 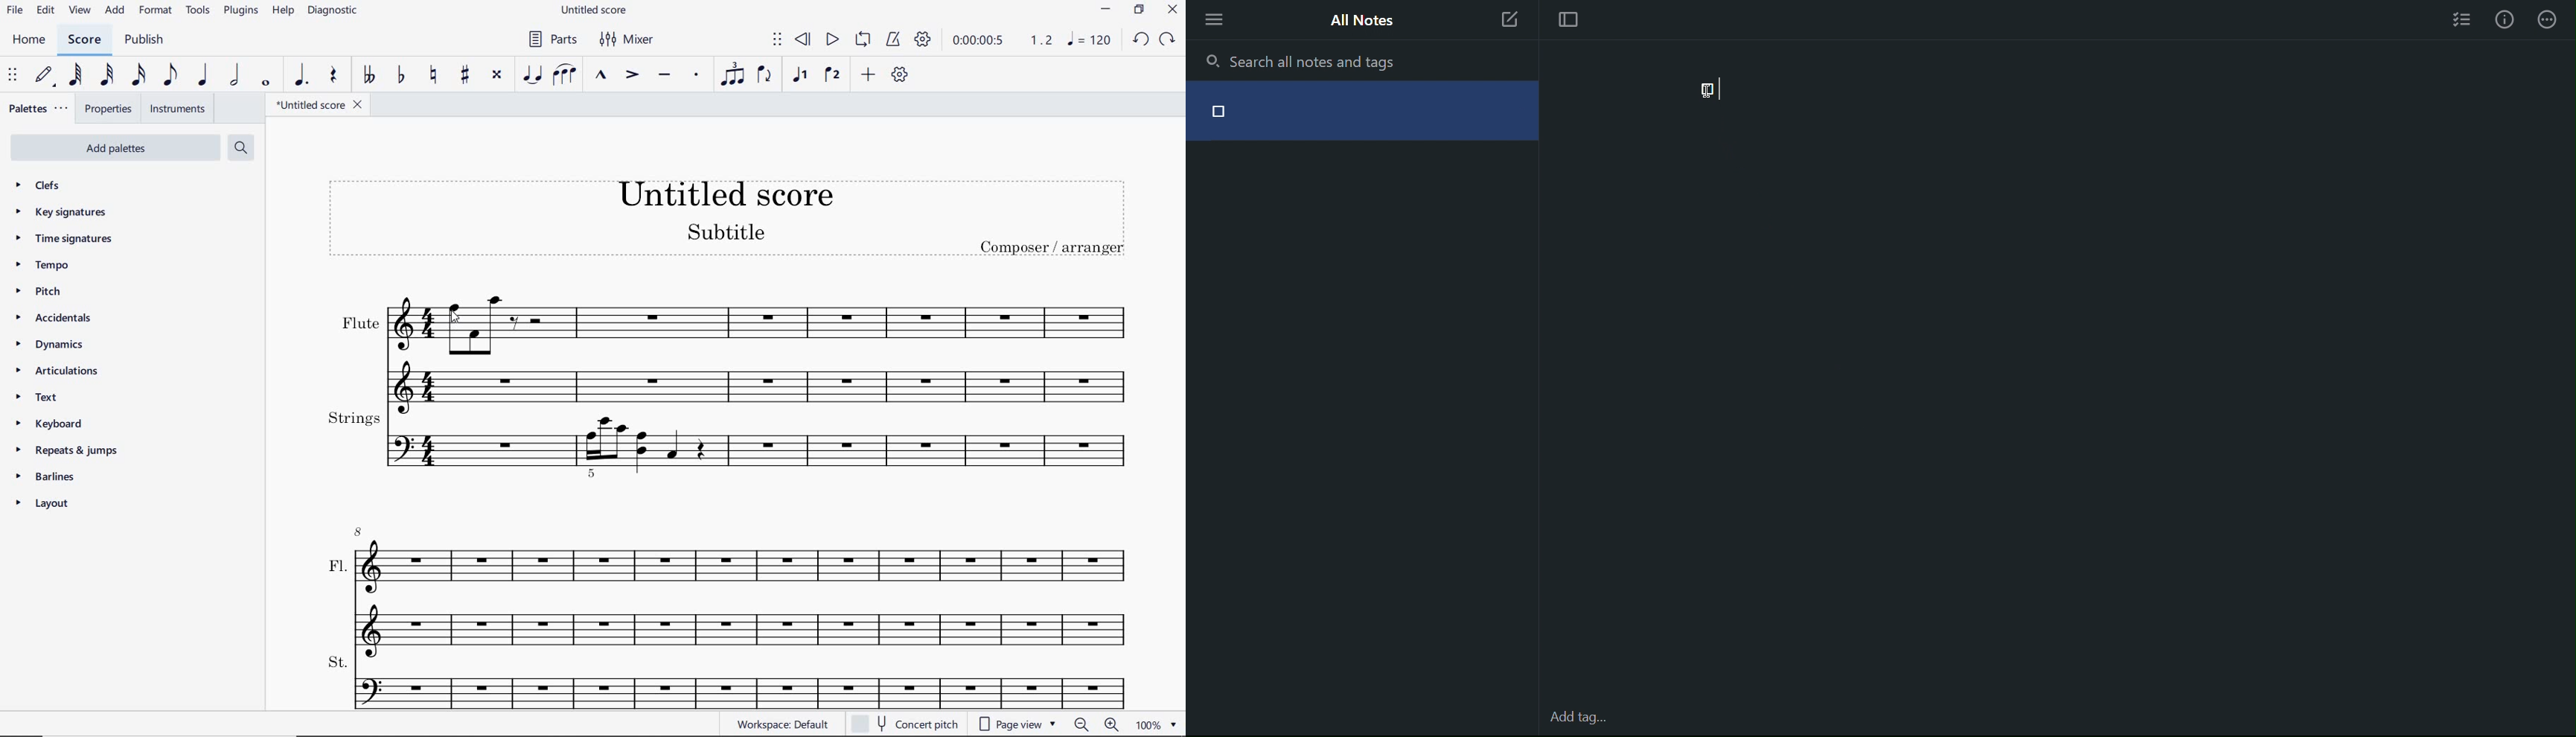 What do you see at coordinates (731, 223) in the screenshot?
I see `title` at bounding box center [731, 223].